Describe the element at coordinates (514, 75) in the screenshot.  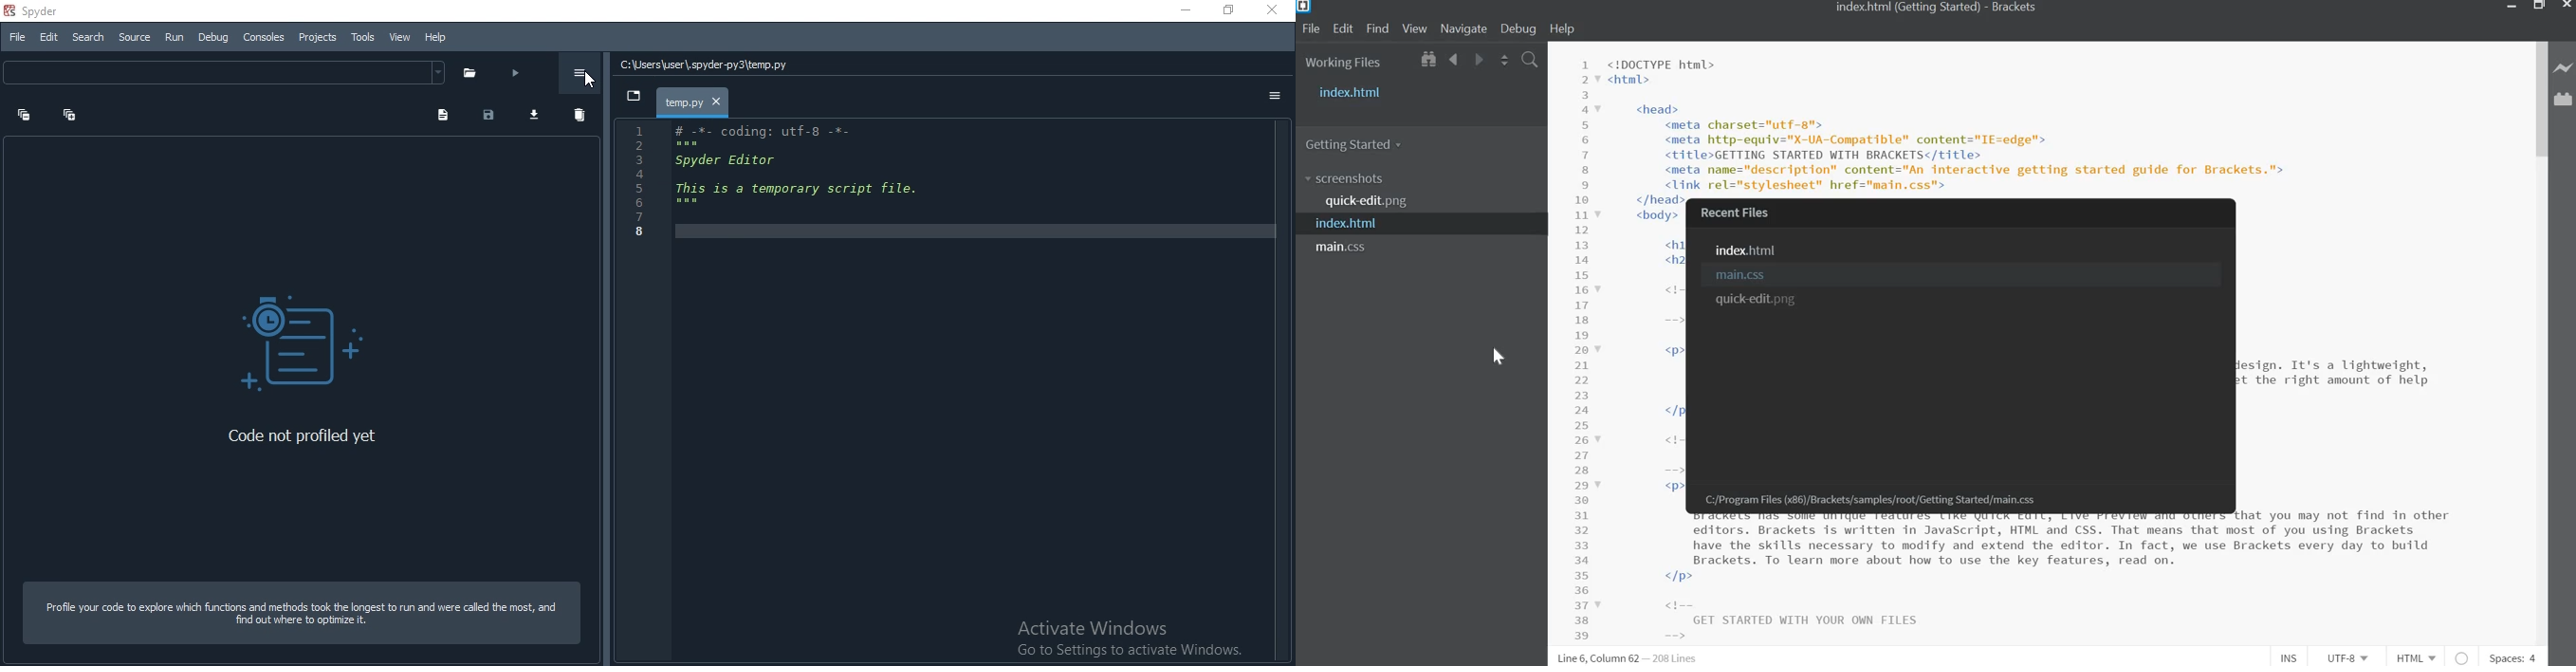
I see `run` at that location.